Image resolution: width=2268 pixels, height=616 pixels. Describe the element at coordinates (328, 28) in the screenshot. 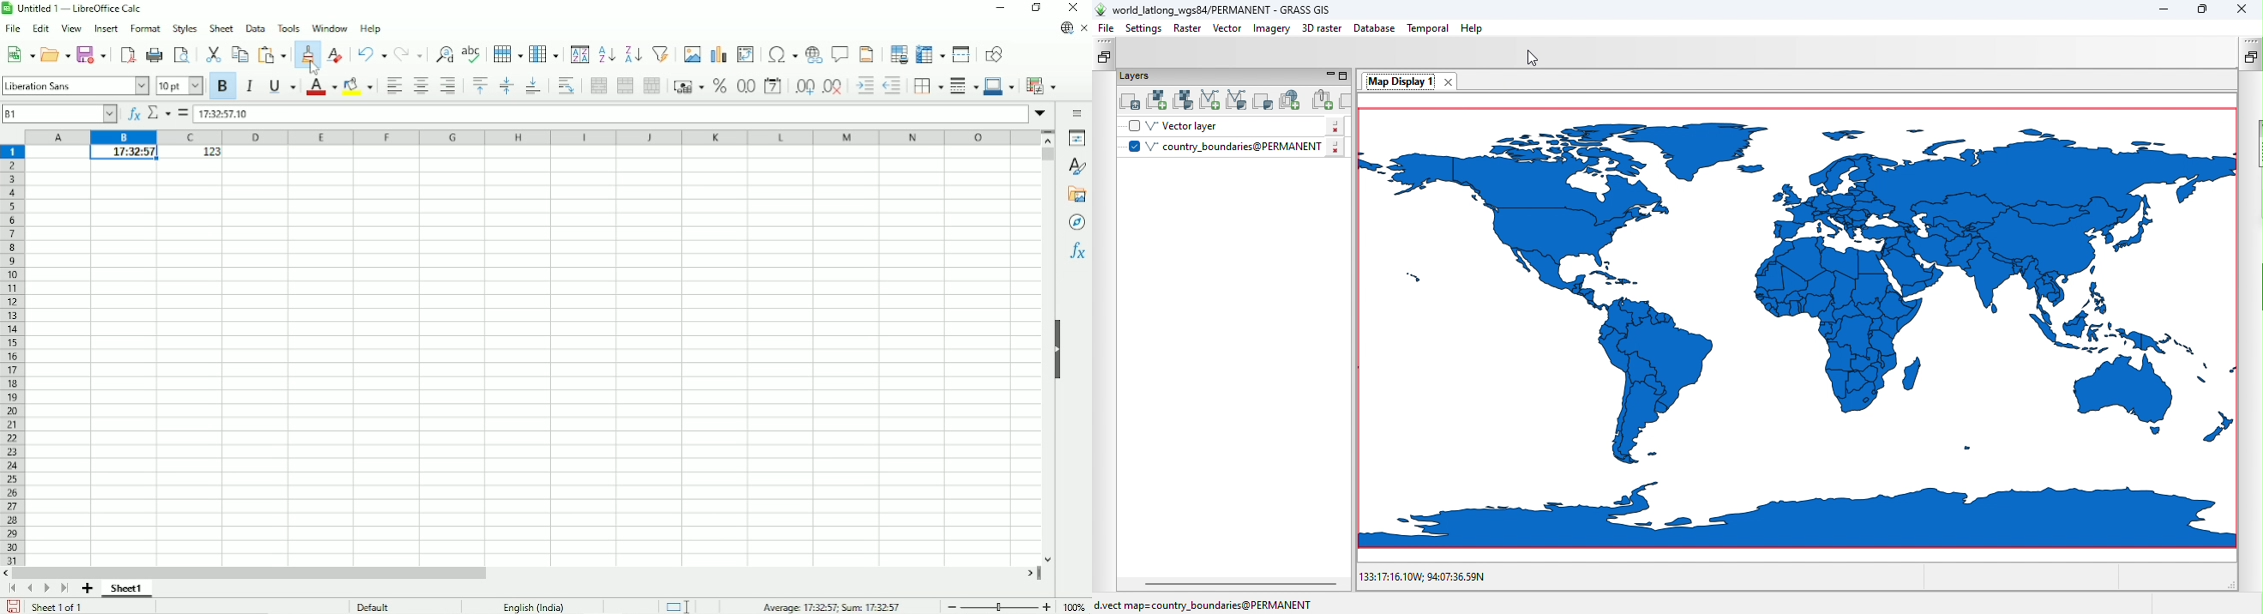

I see `Window` at that location.